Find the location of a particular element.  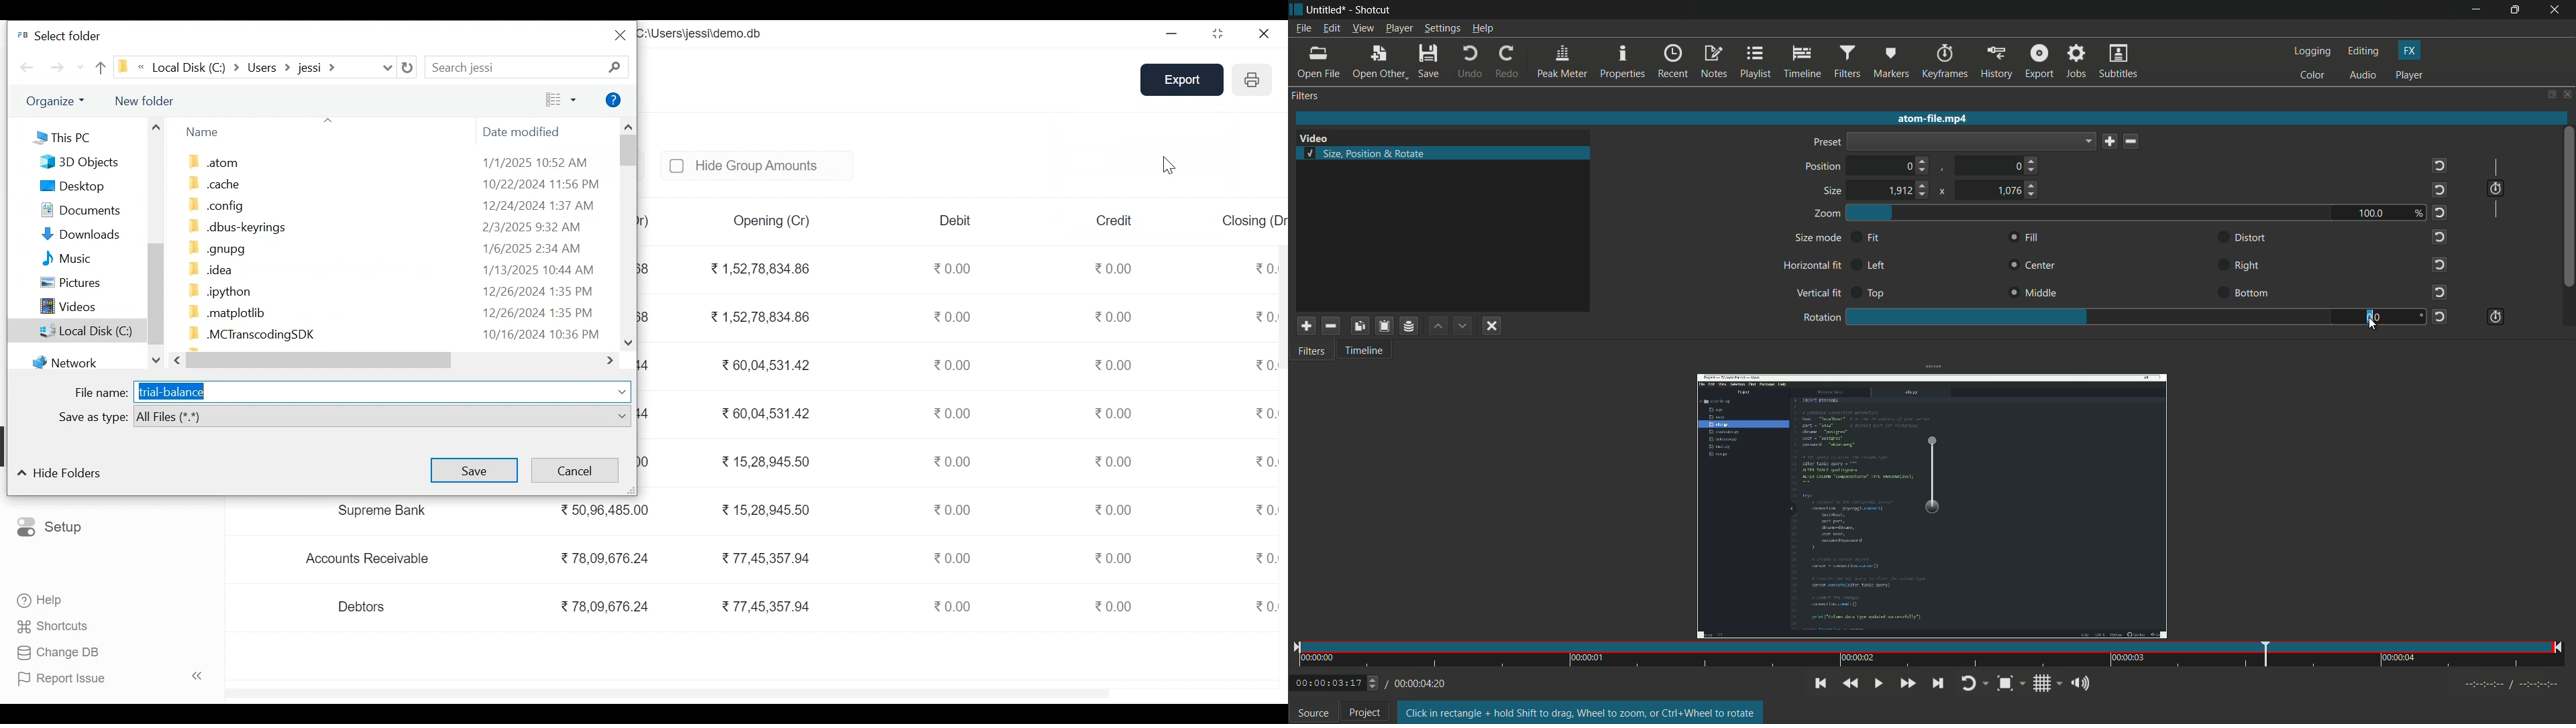

"0.00 is located at coordinates (1265, 266).